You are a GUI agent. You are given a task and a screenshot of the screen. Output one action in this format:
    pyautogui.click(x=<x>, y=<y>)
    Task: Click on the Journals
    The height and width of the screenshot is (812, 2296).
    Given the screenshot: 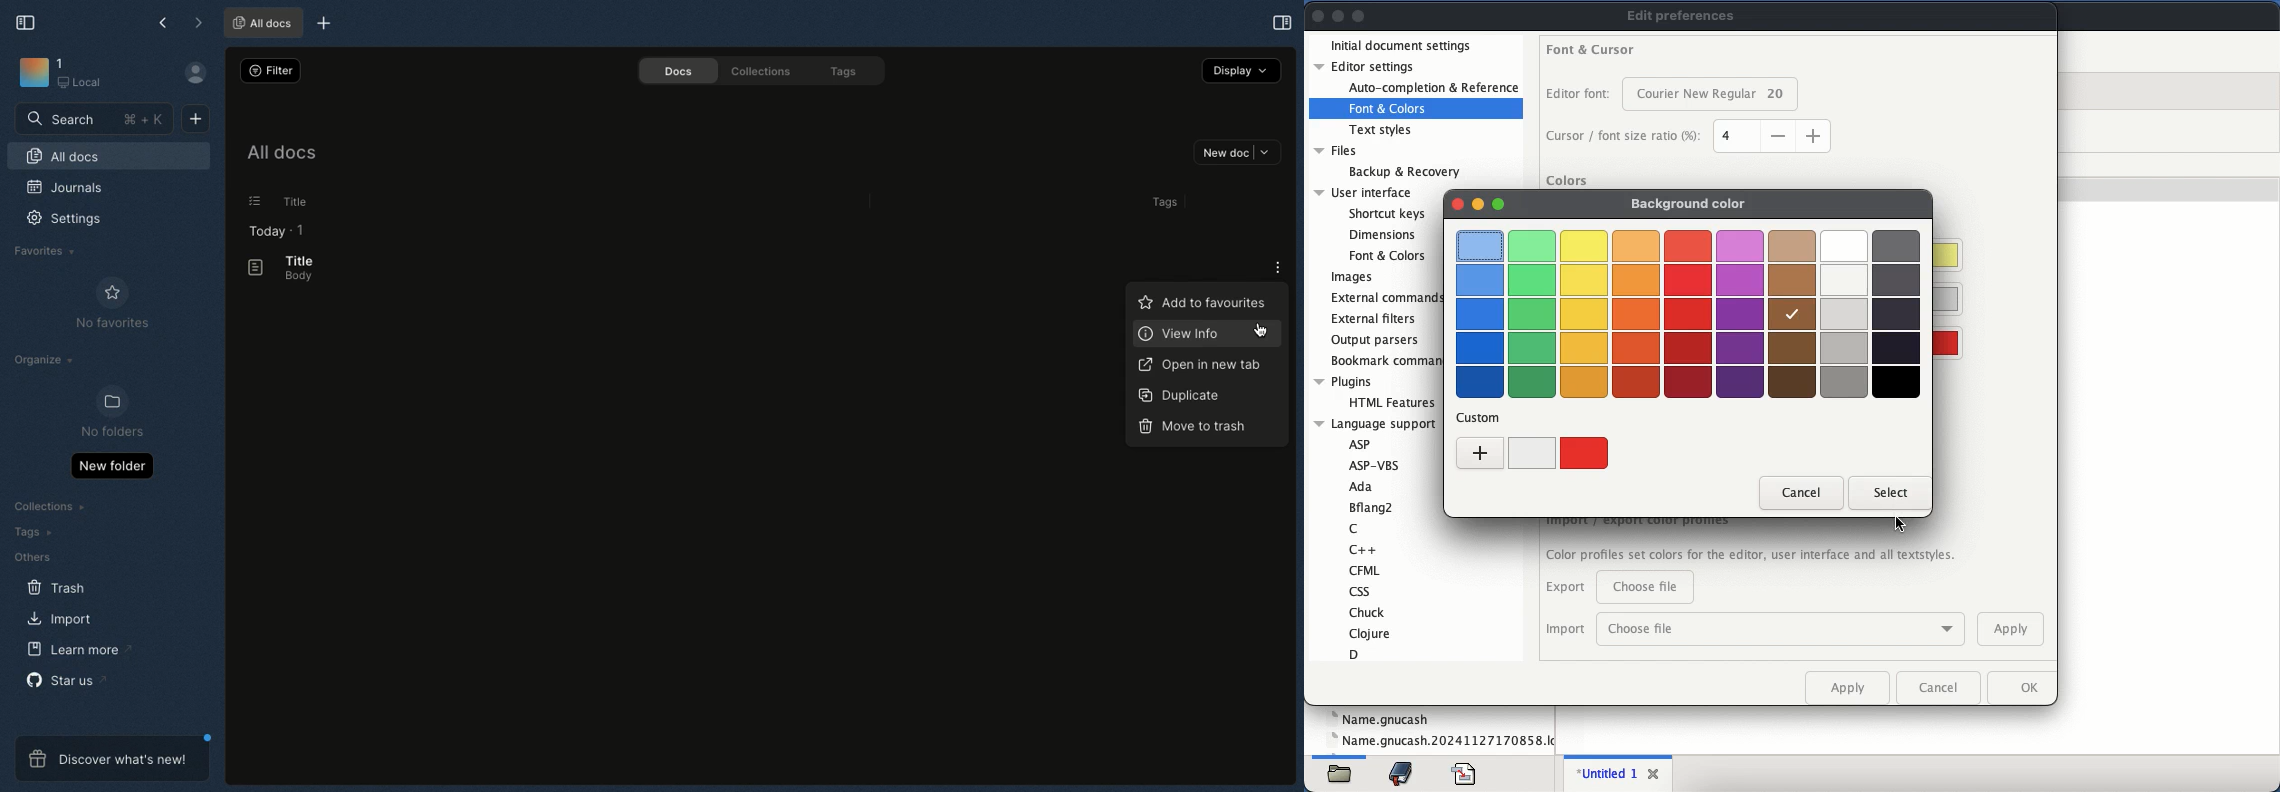 What is the action you would take?
    pyautogui.click(x=66, y=189)
    